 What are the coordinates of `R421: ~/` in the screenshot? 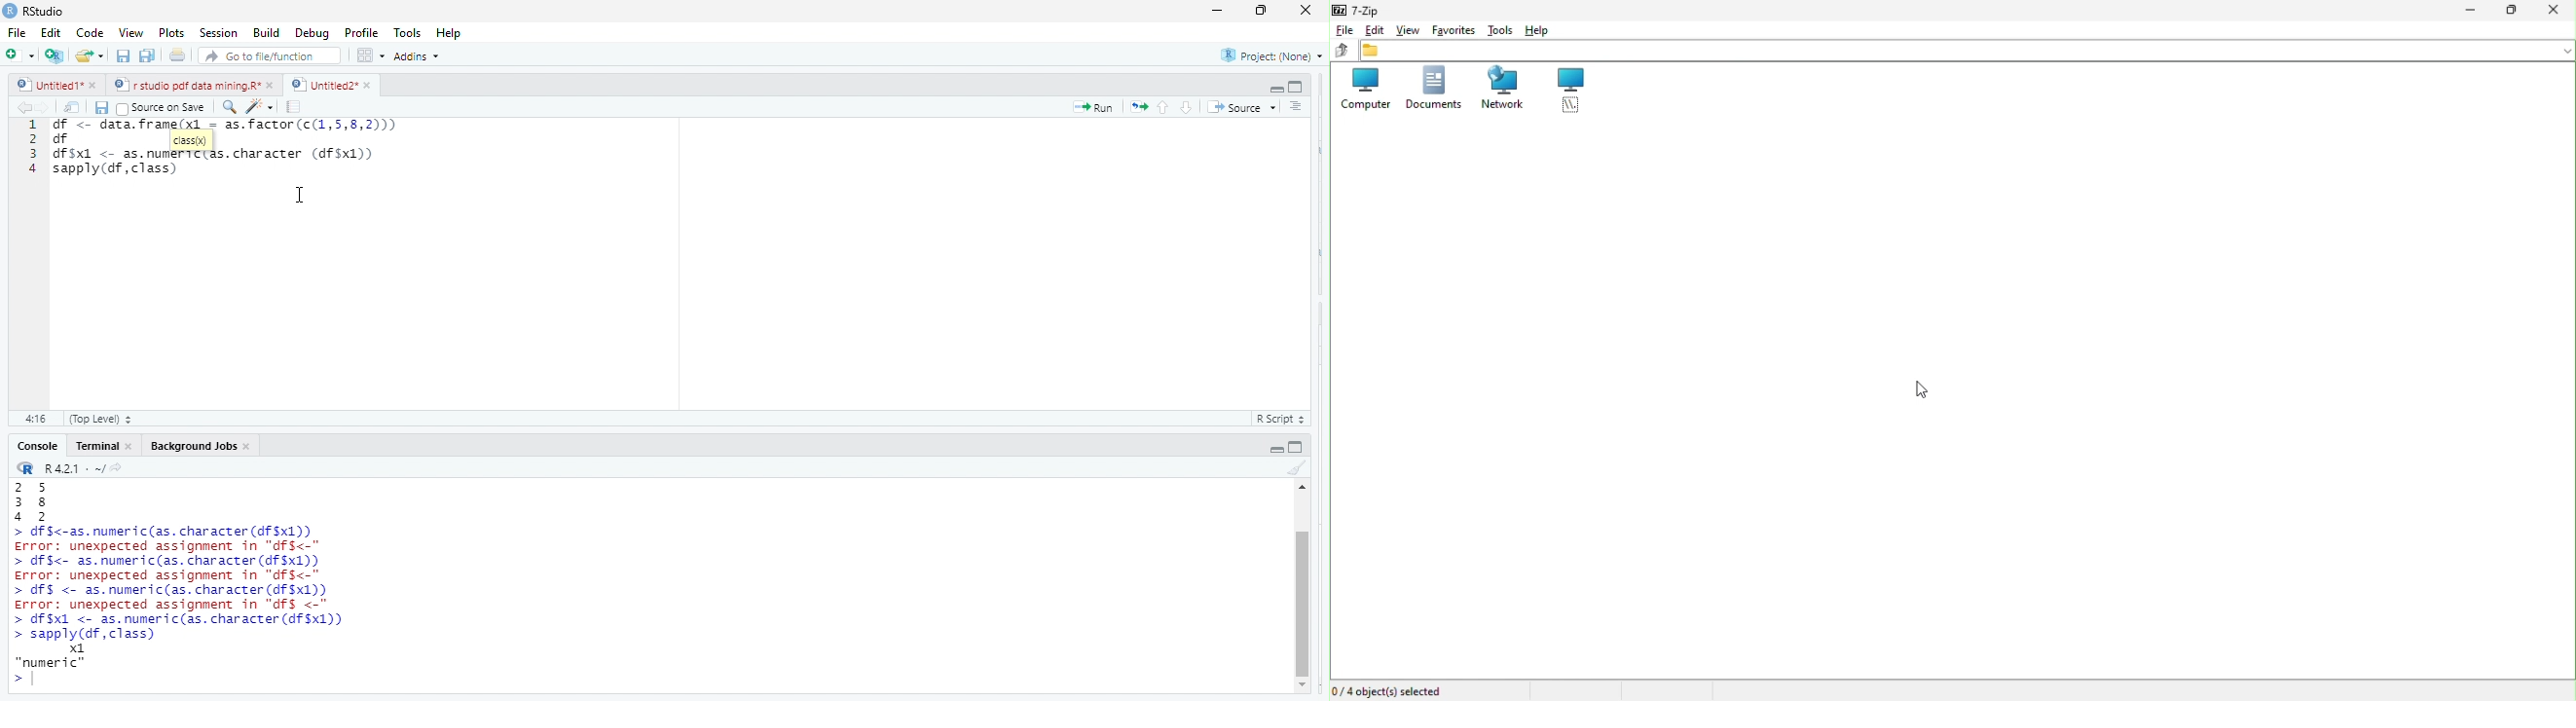 It's located at (85, 469).